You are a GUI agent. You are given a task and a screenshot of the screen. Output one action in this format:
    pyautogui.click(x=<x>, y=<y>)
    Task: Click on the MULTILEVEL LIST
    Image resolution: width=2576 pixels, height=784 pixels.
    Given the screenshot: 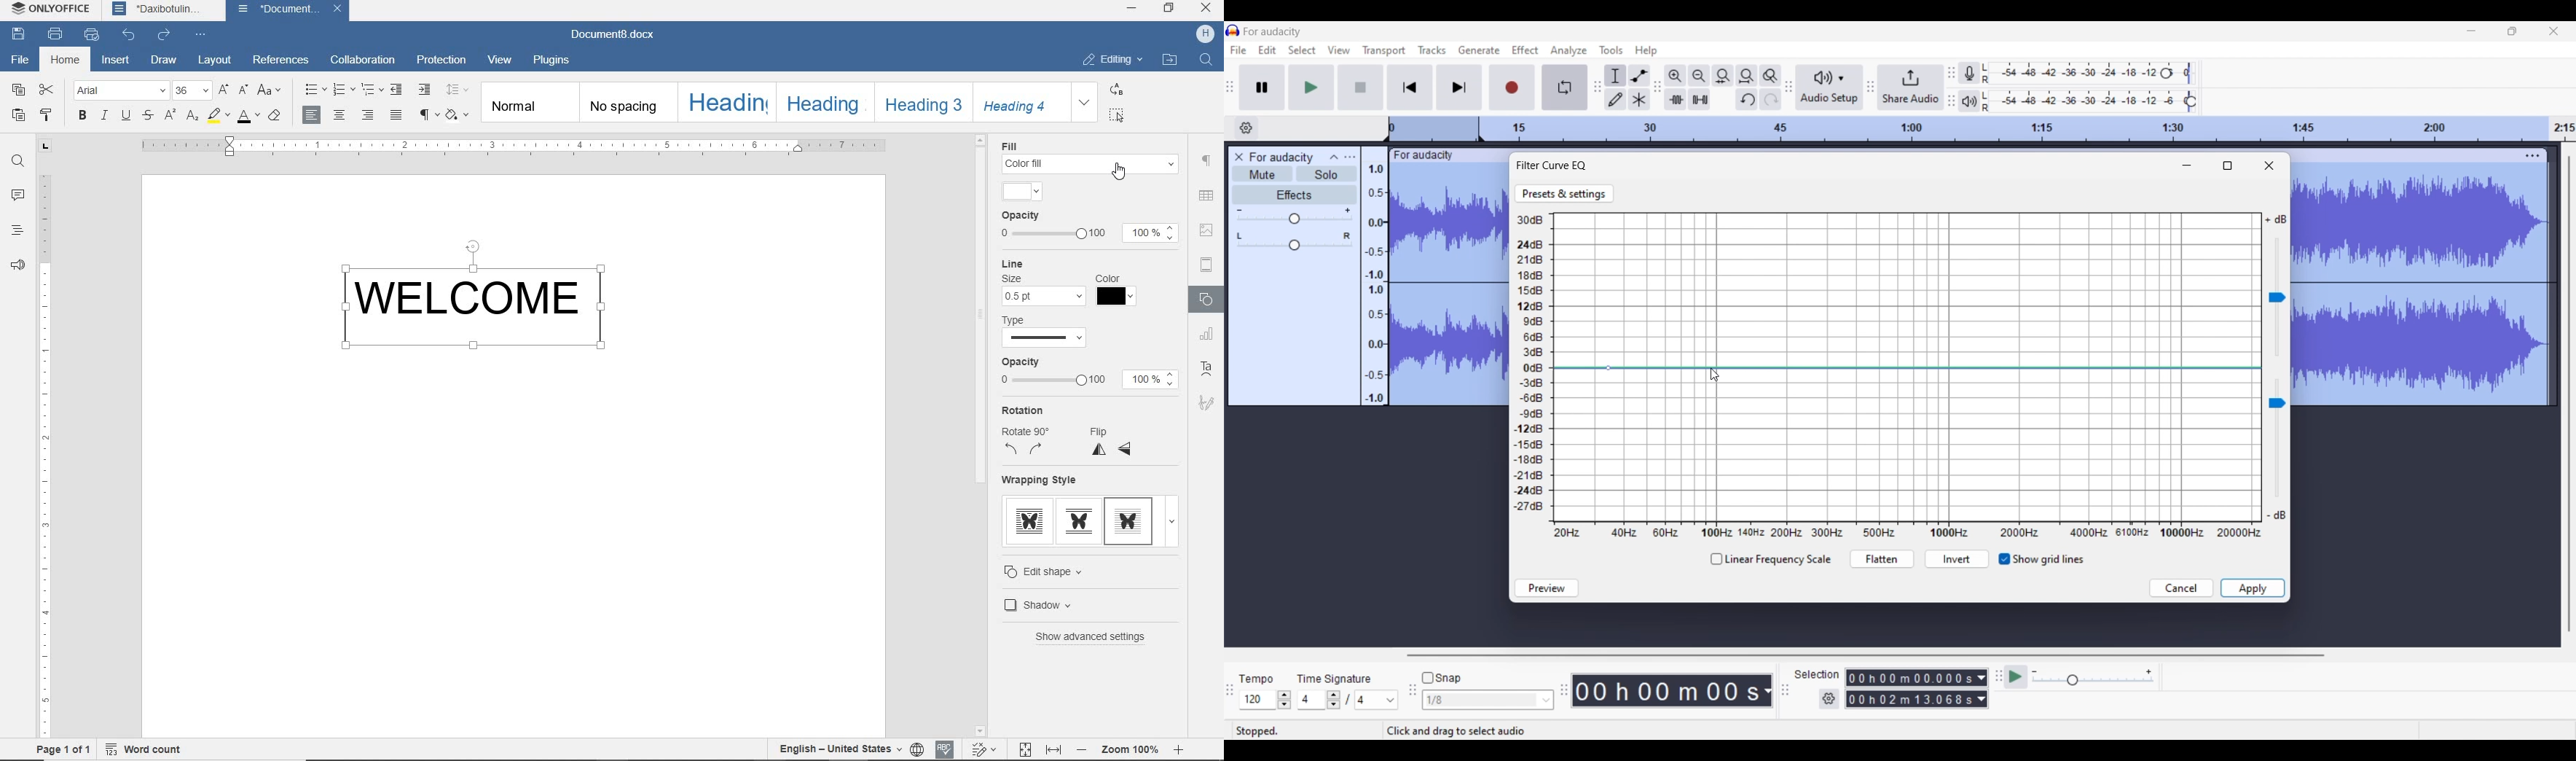 What is the action you would take?
    pyautogui.click(x=371, y=90)
    